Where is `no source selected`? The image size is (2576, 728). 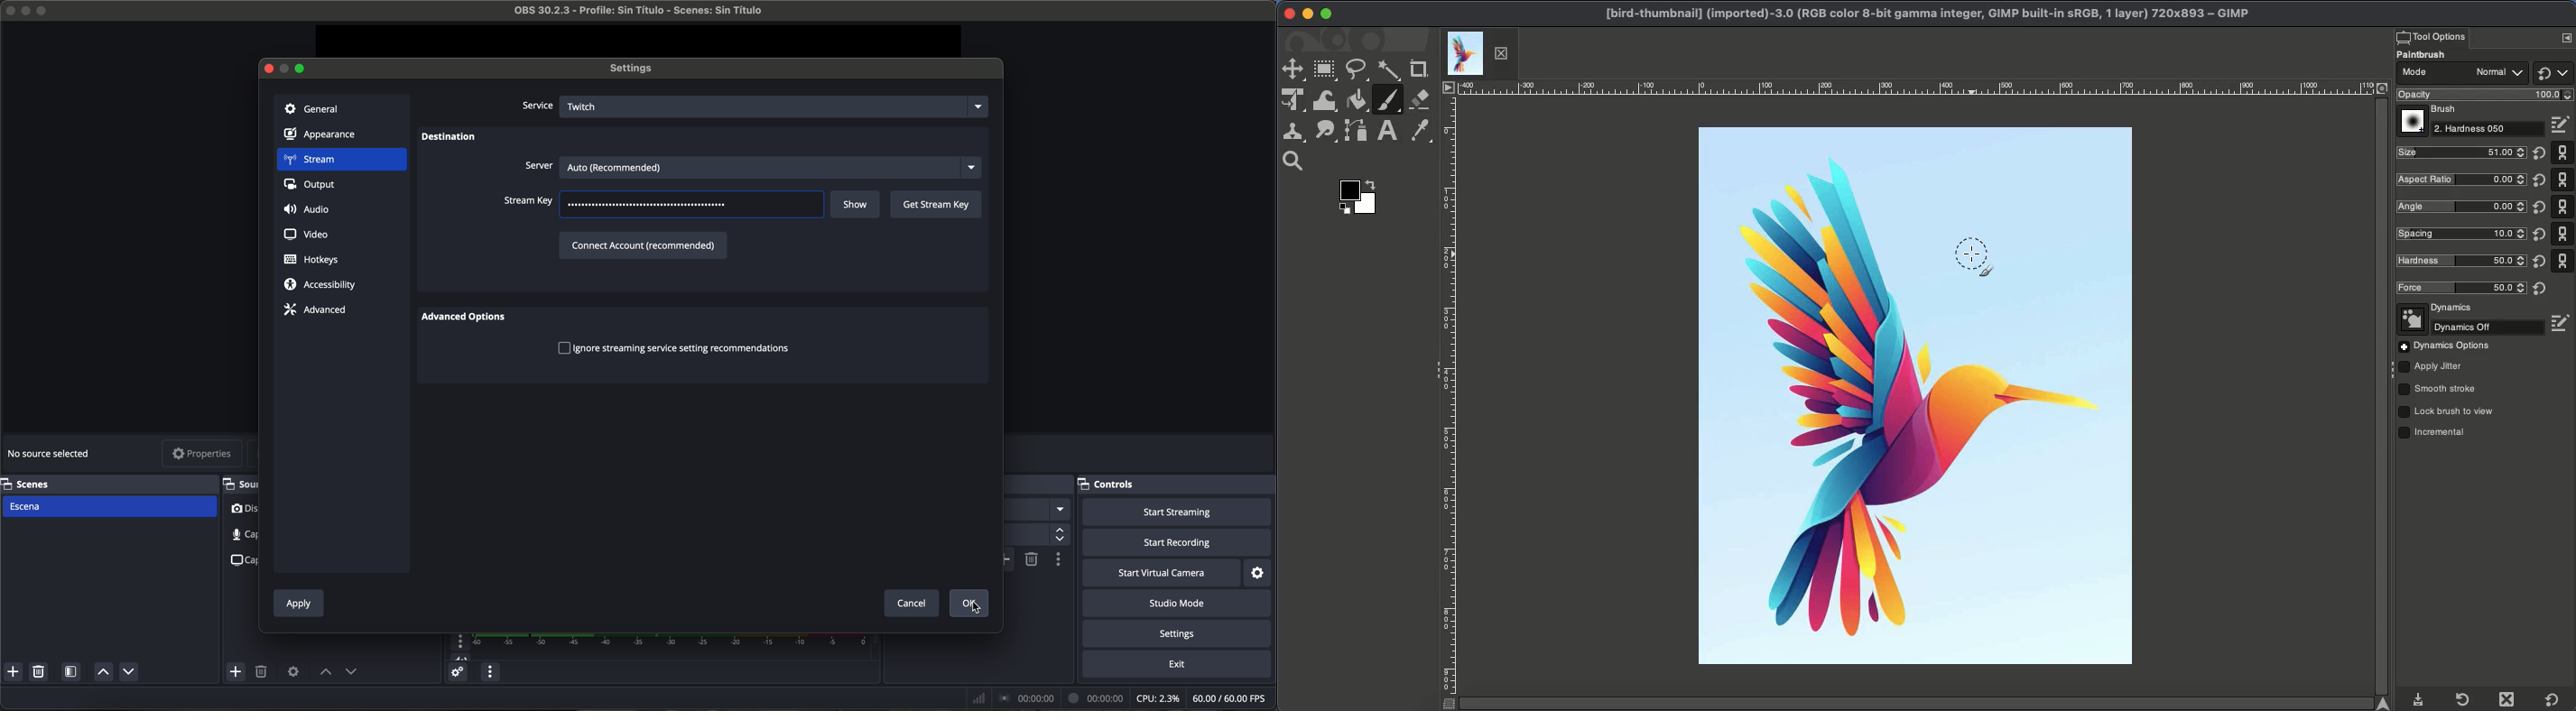
no source selected is located at coordinates (52, 452).